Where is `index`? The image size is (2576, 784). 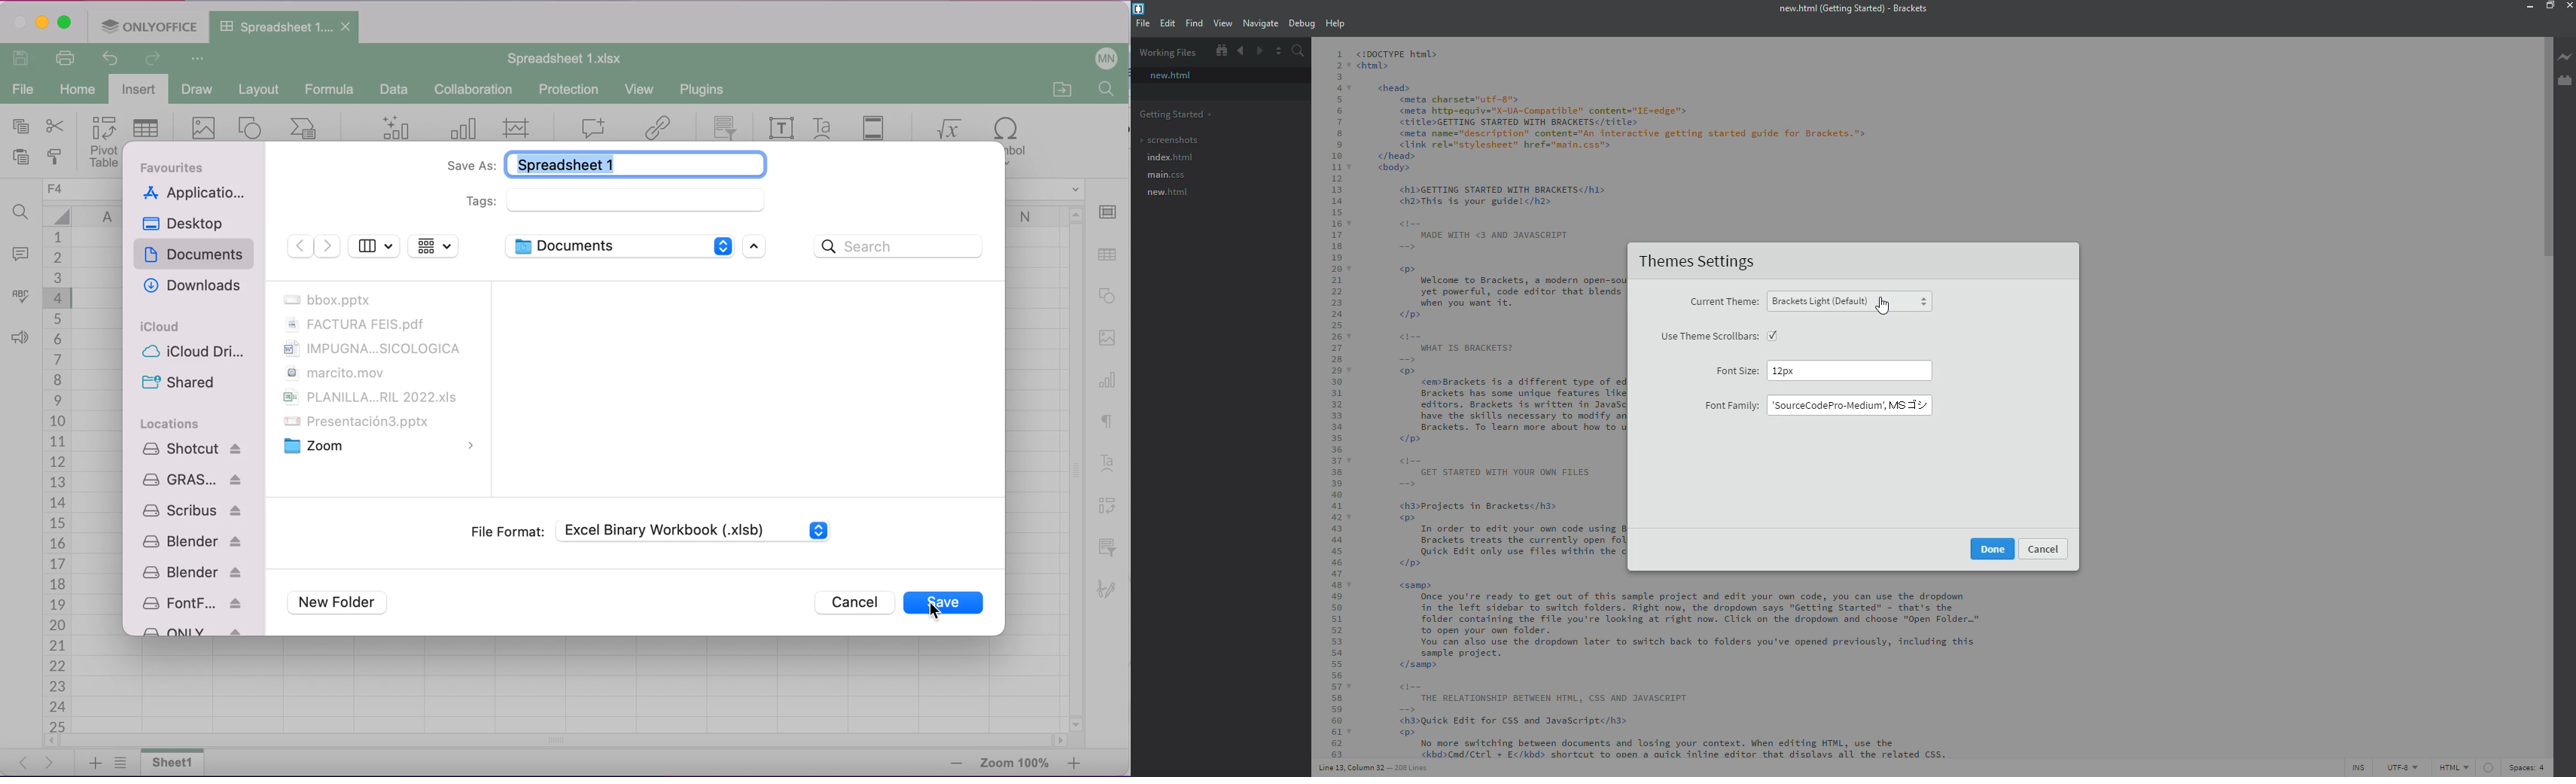 index is located at coordinates (1168, 157).